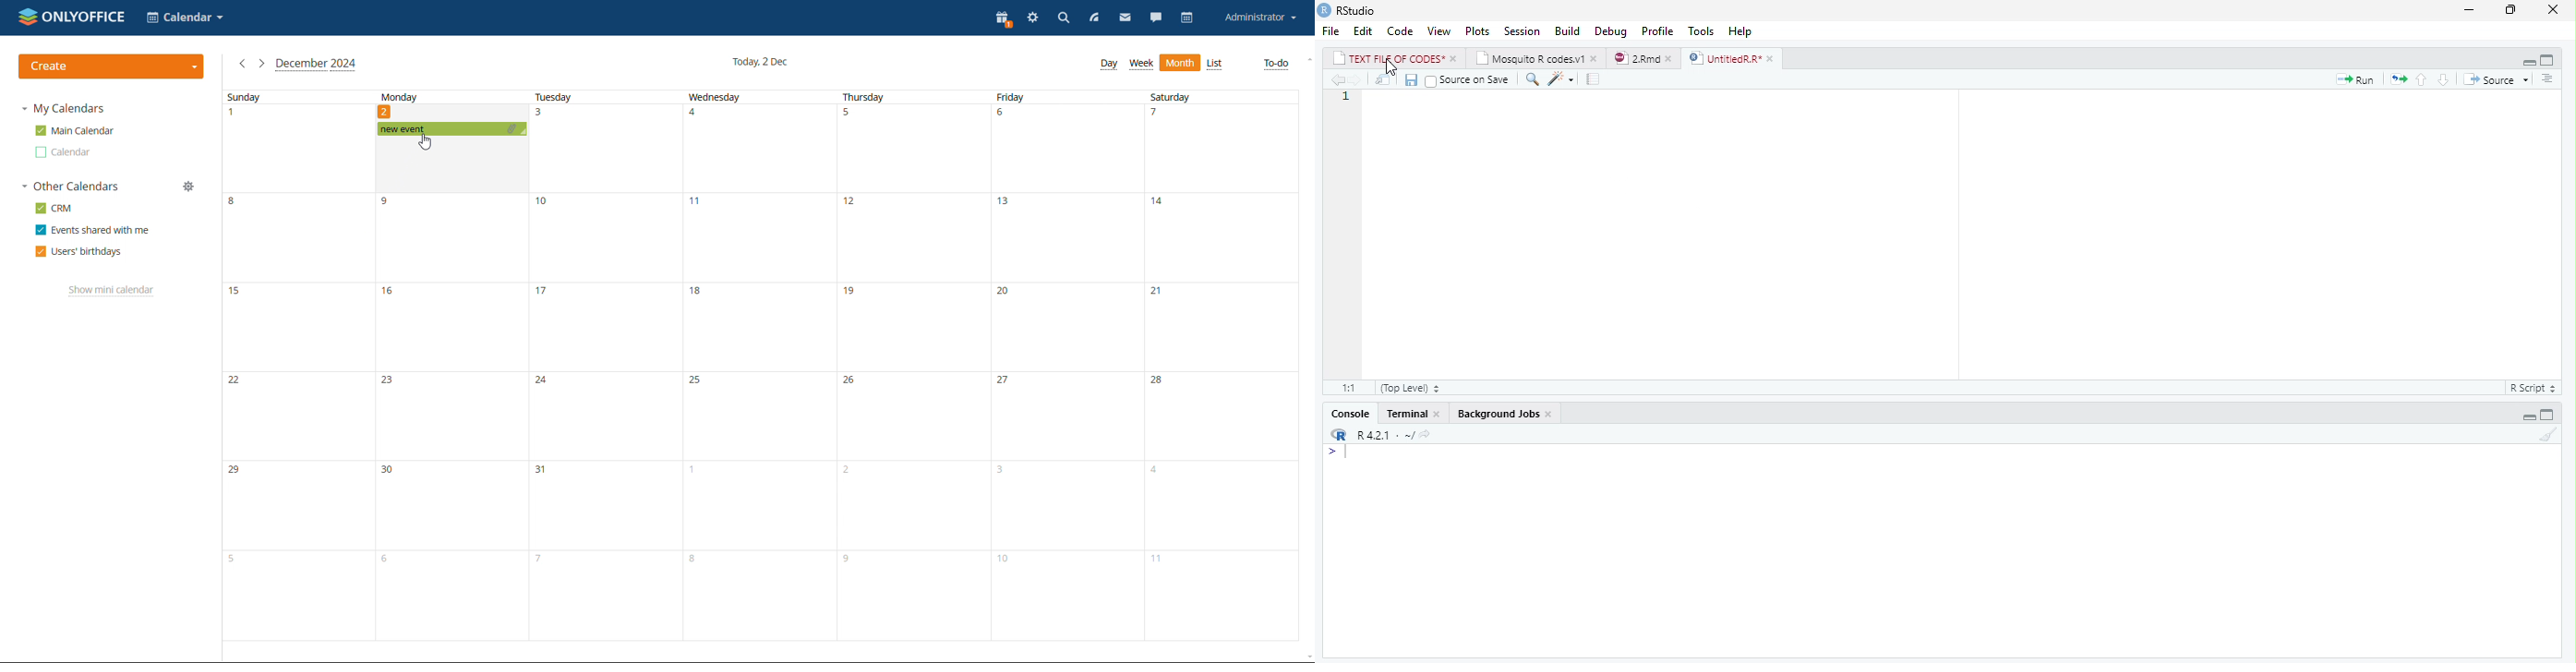  I want to click on close, so click(1773, 59).